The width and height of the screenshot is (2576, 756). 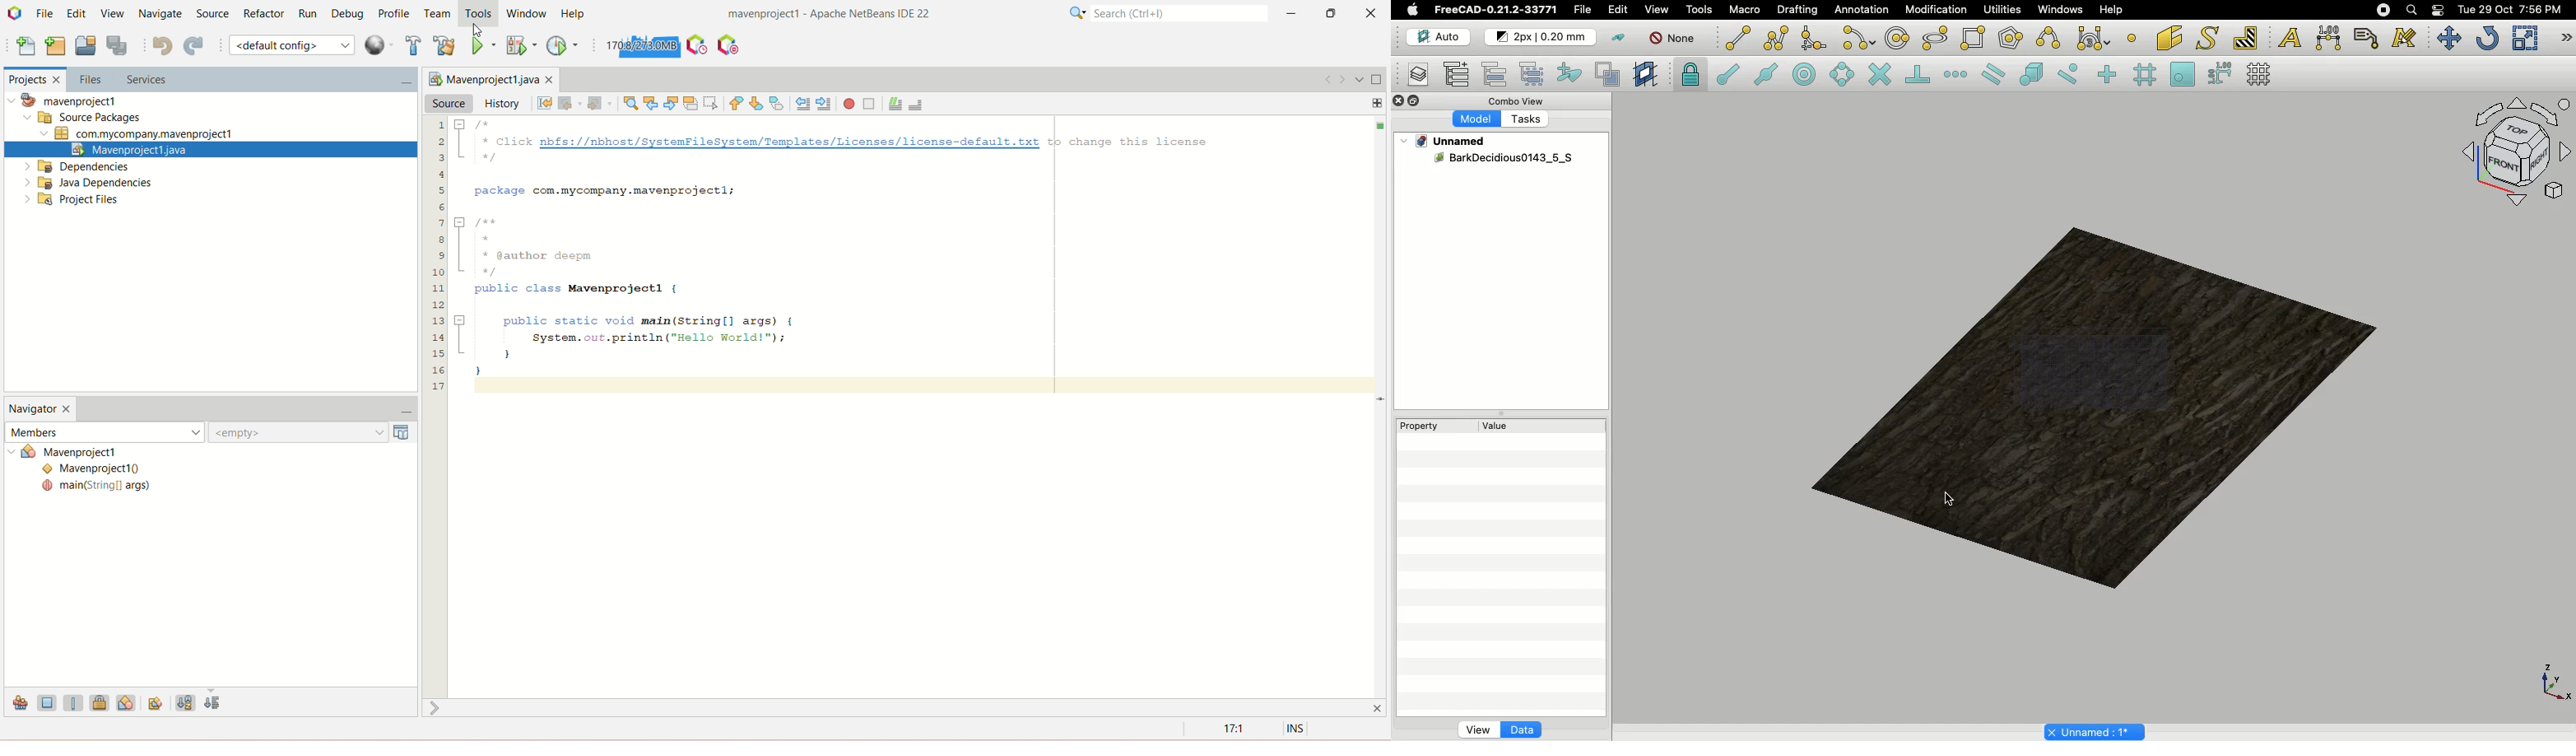 I want to click on Model, so click(x=1477, y=119).